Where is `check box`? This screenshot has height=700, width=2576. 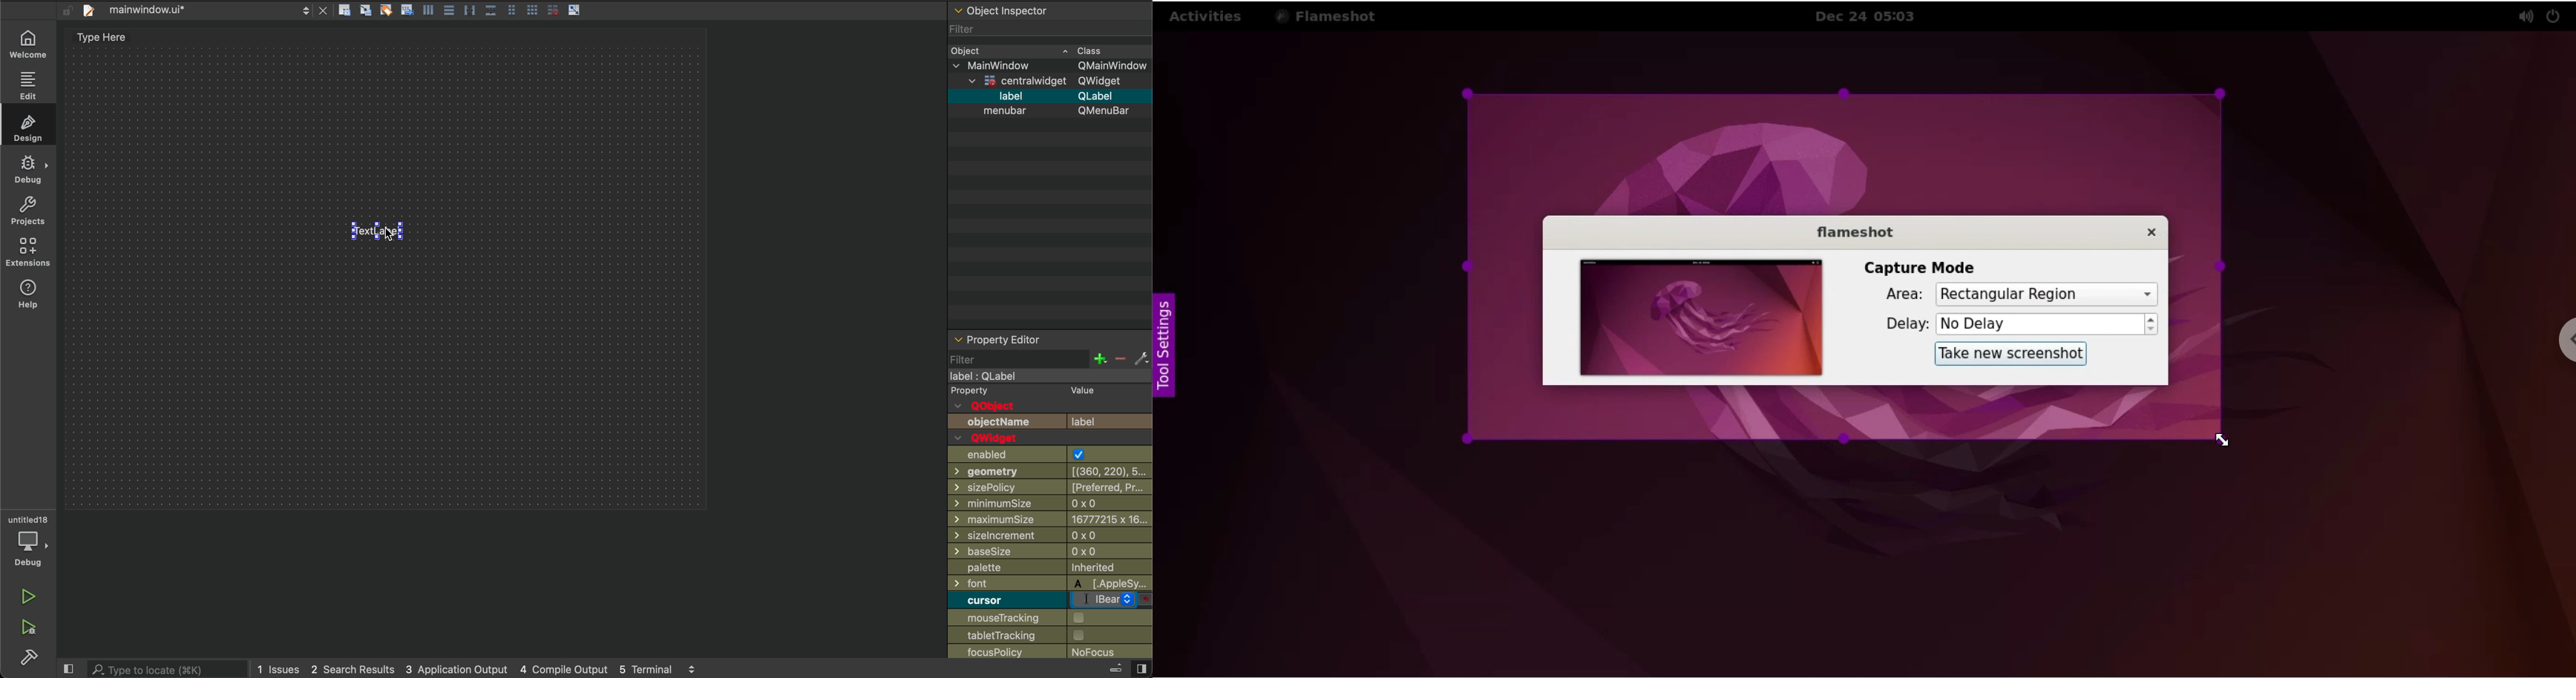
check box is located at coordinates (1083, 455).